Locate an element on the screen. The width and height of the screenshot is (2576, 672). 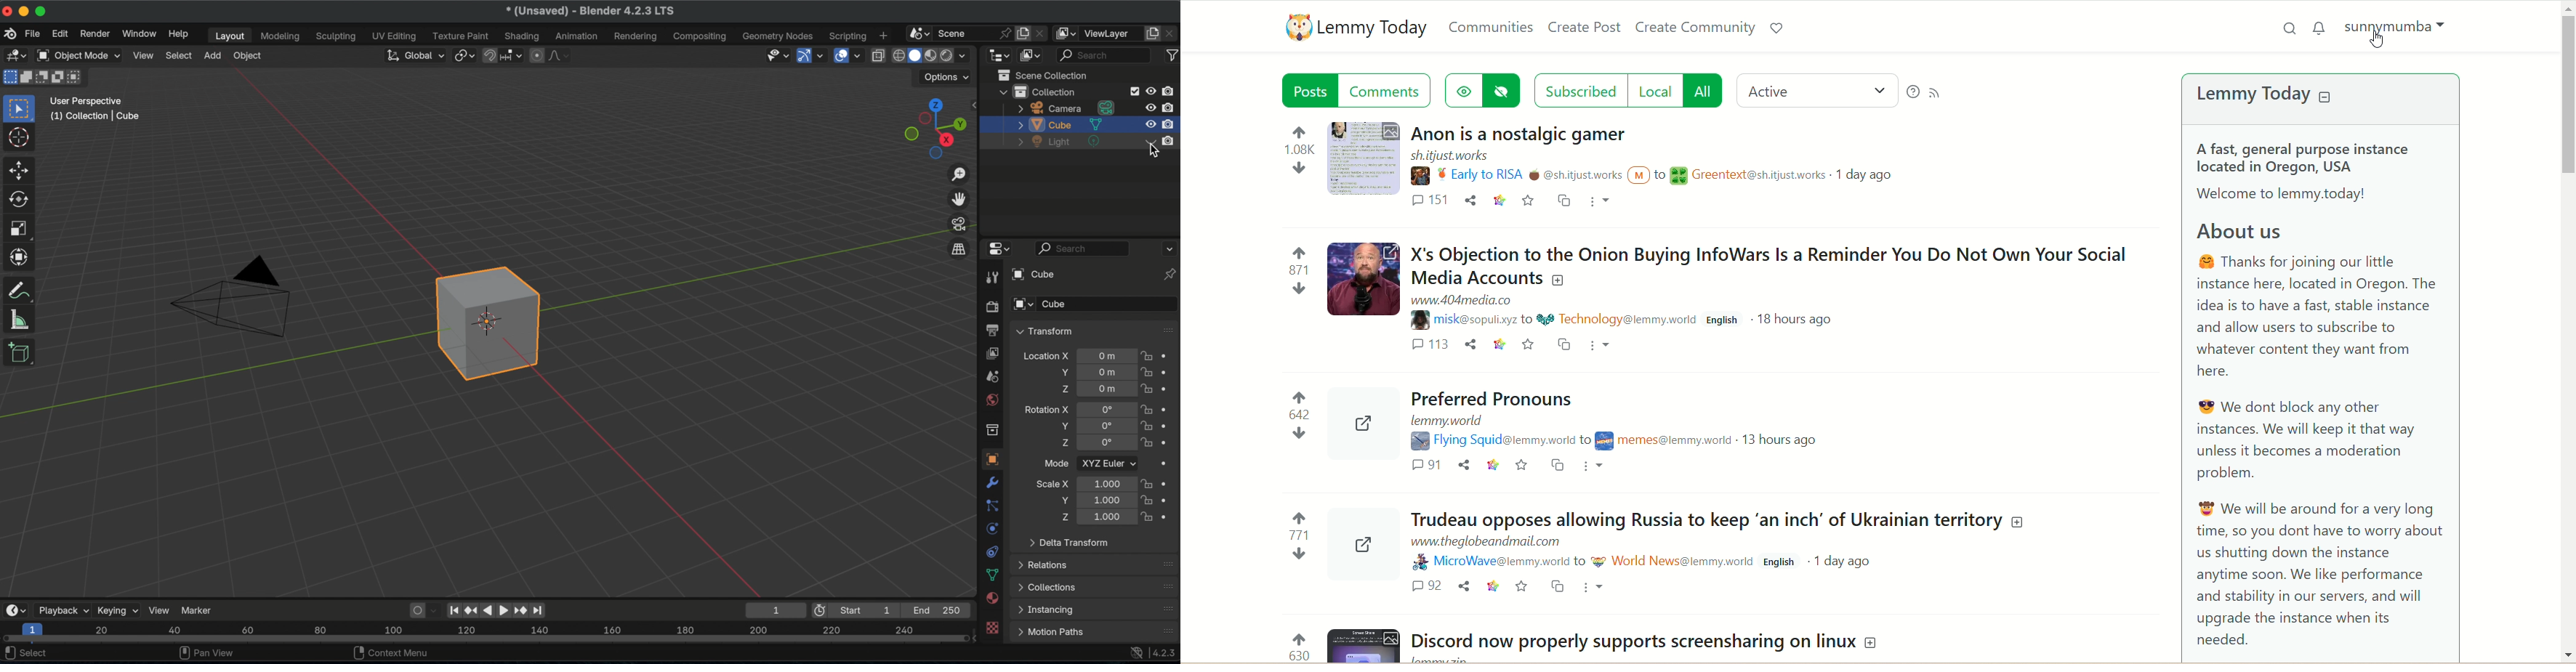
viewport shading is located at coordinates (931, 54).